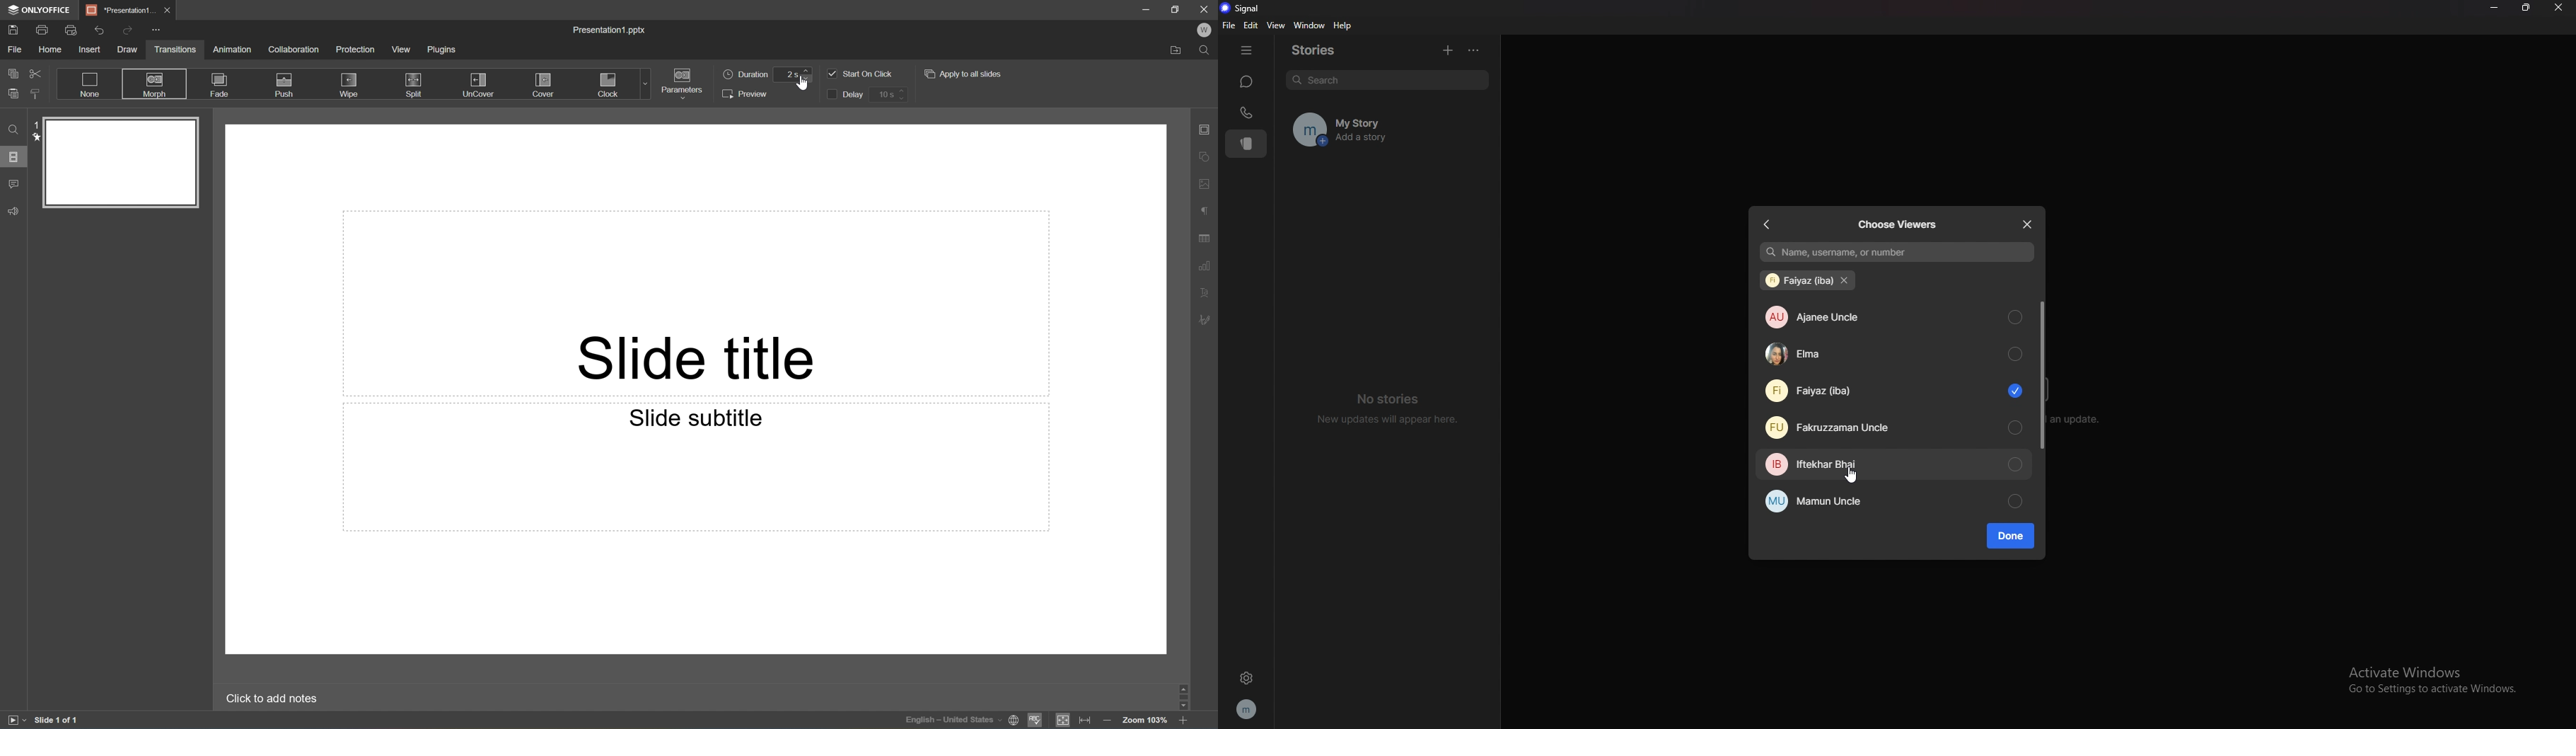 The image size is (2576, 756). I want to click on ONLYOFFICE, so click(41, 10).